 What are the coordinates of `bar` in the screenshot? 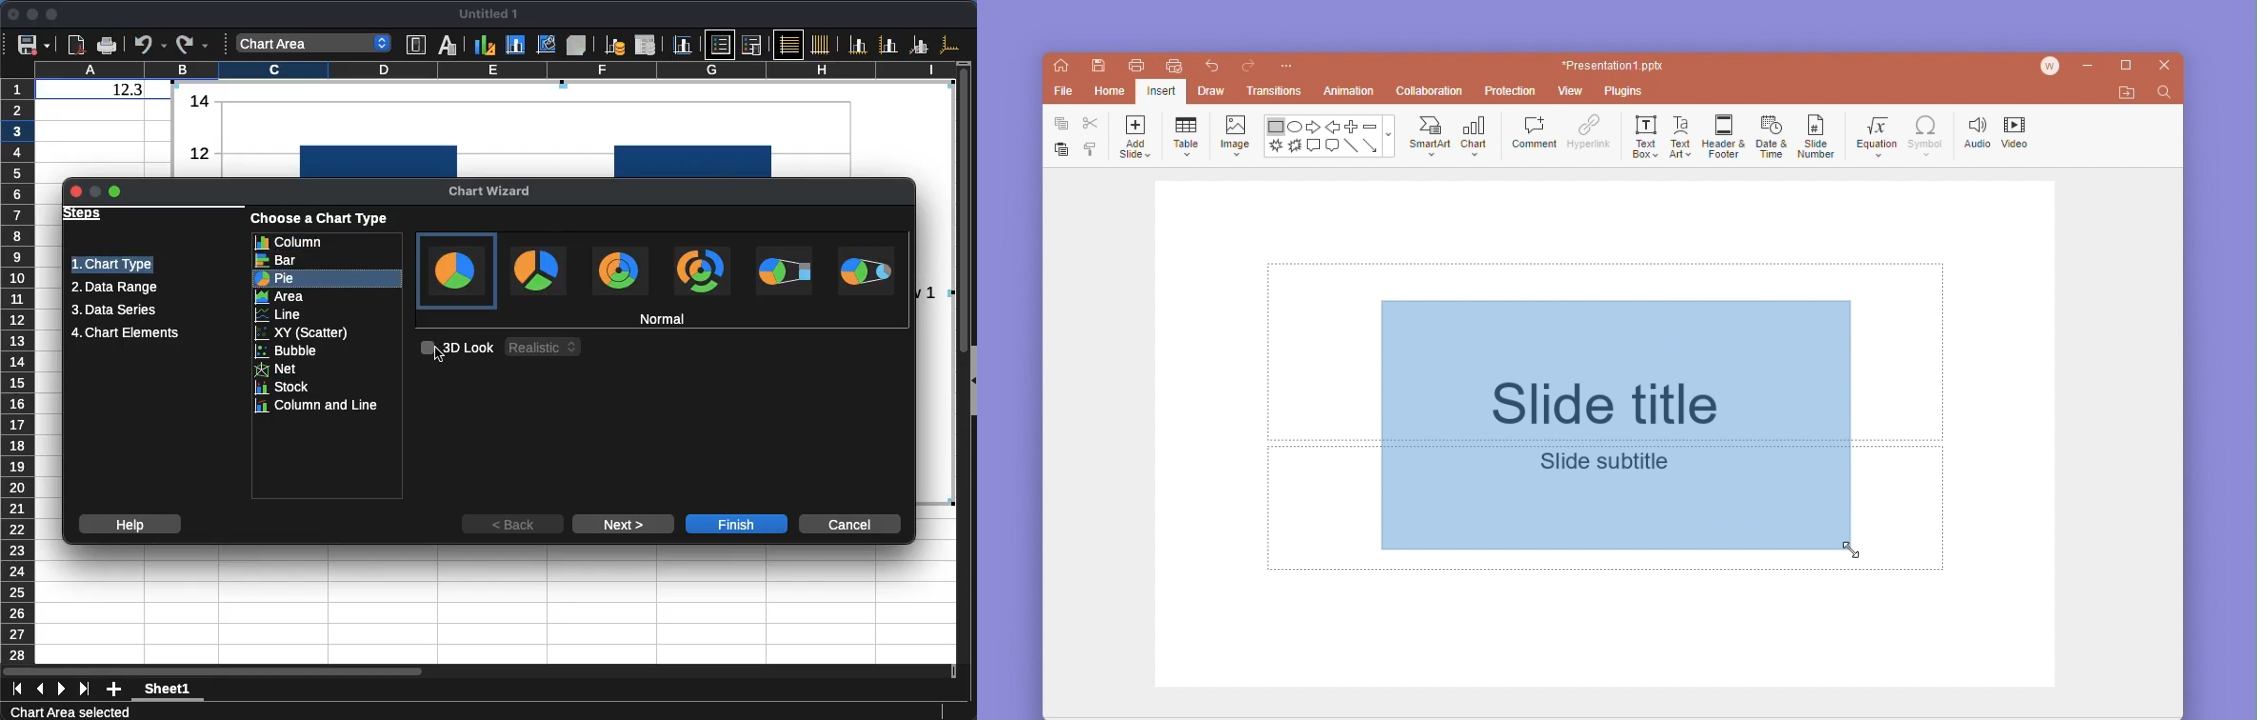 It's located at (328, 260).